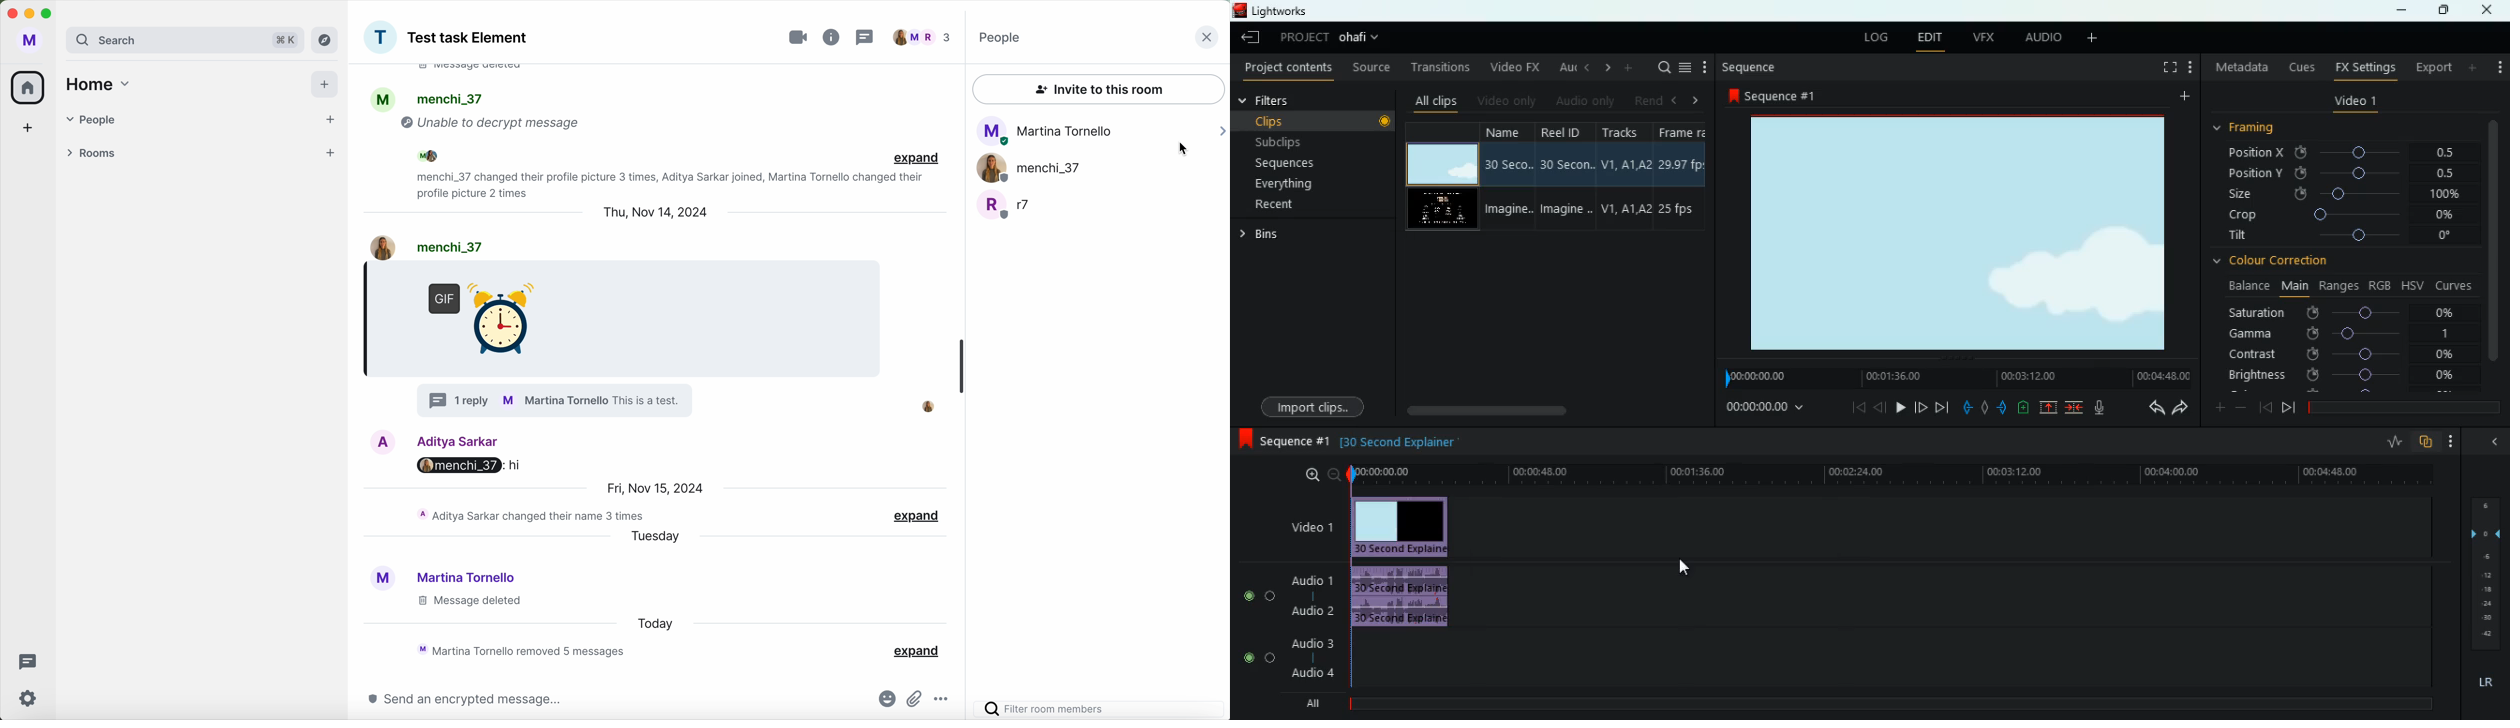 This screenshot has height=728, width=2520. What do you see at coordinates (799, 35) in the screenshot?
I see `video call` at bounding box center [799, 35].